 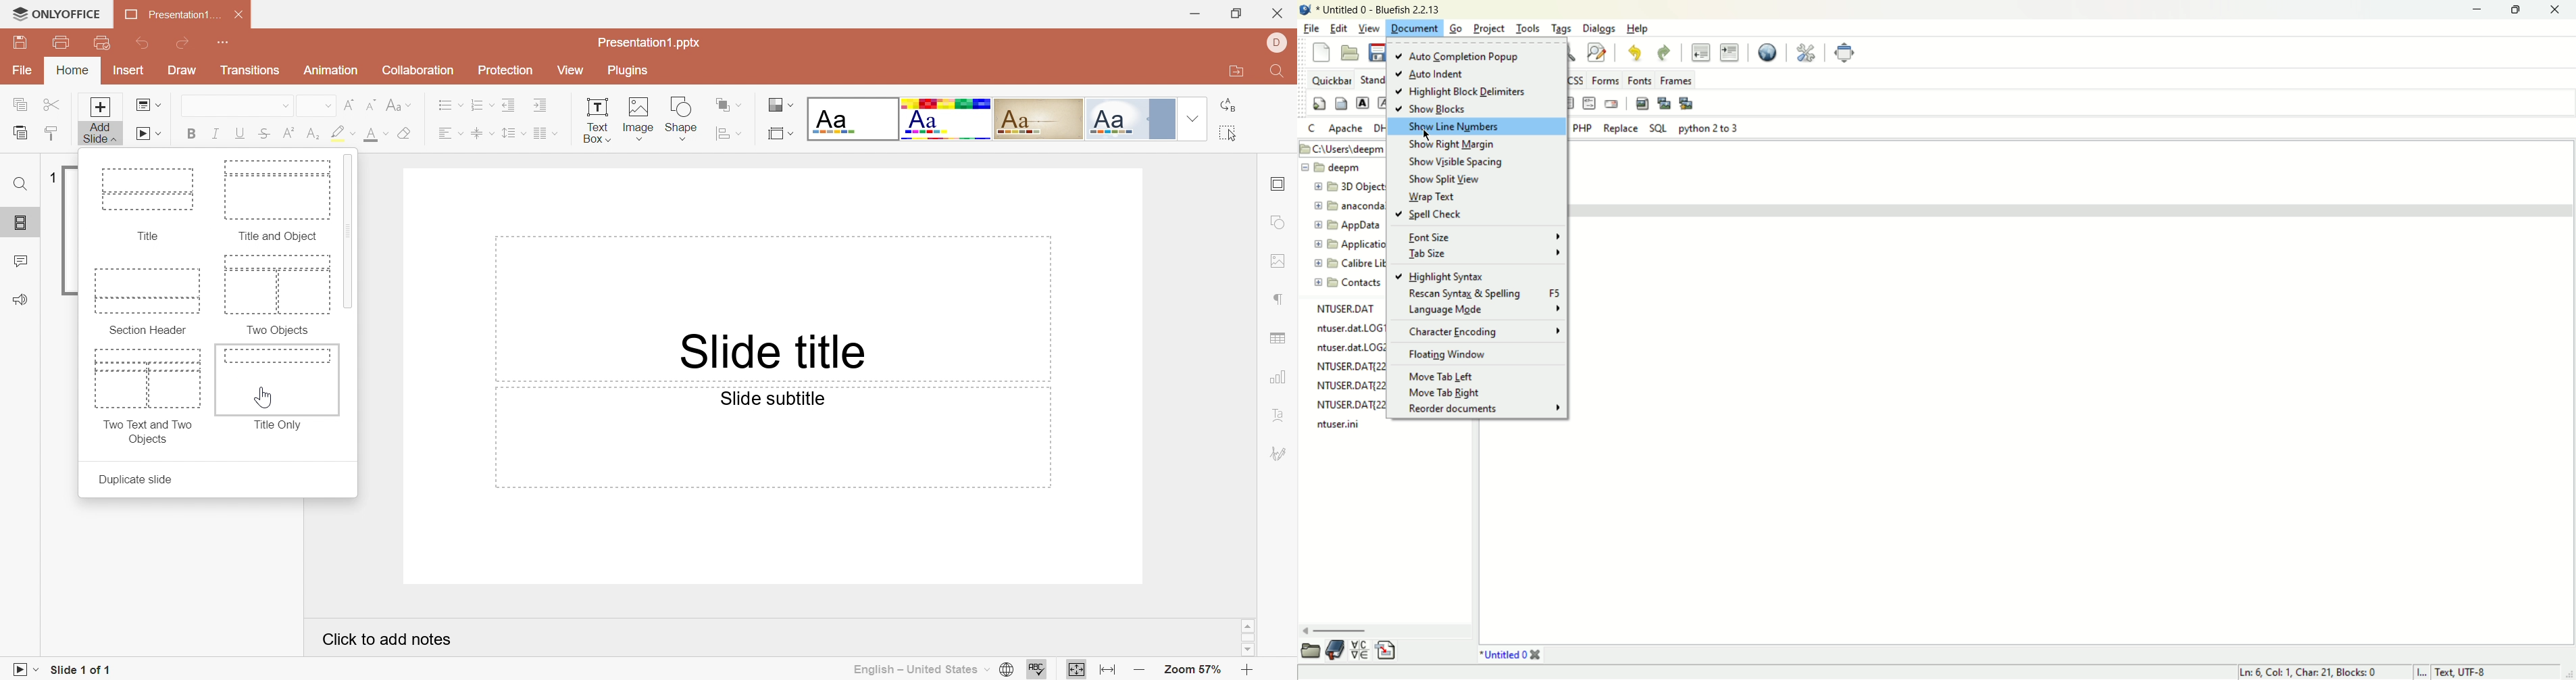 What do you see at coordinates (22, 260) in the screenshot?
I see `Comments` at bounding box center [22, 260].